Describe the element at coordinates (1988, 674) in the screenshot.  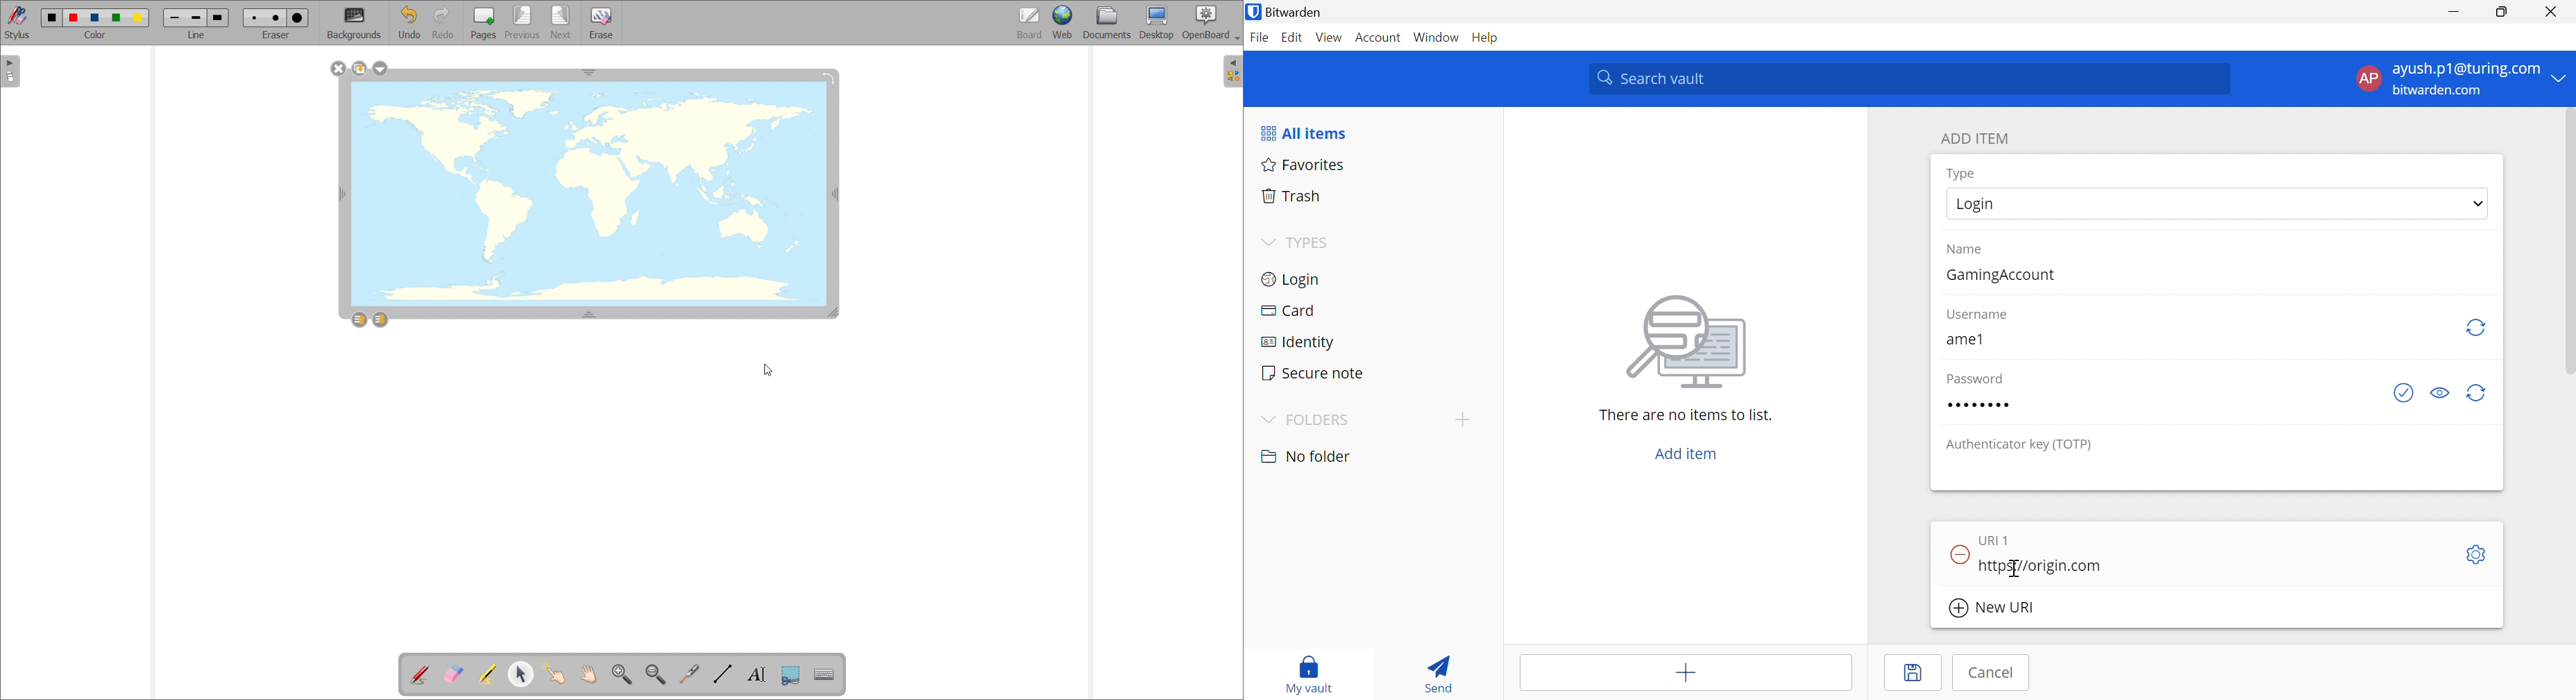
I see `Cancel` at that location.